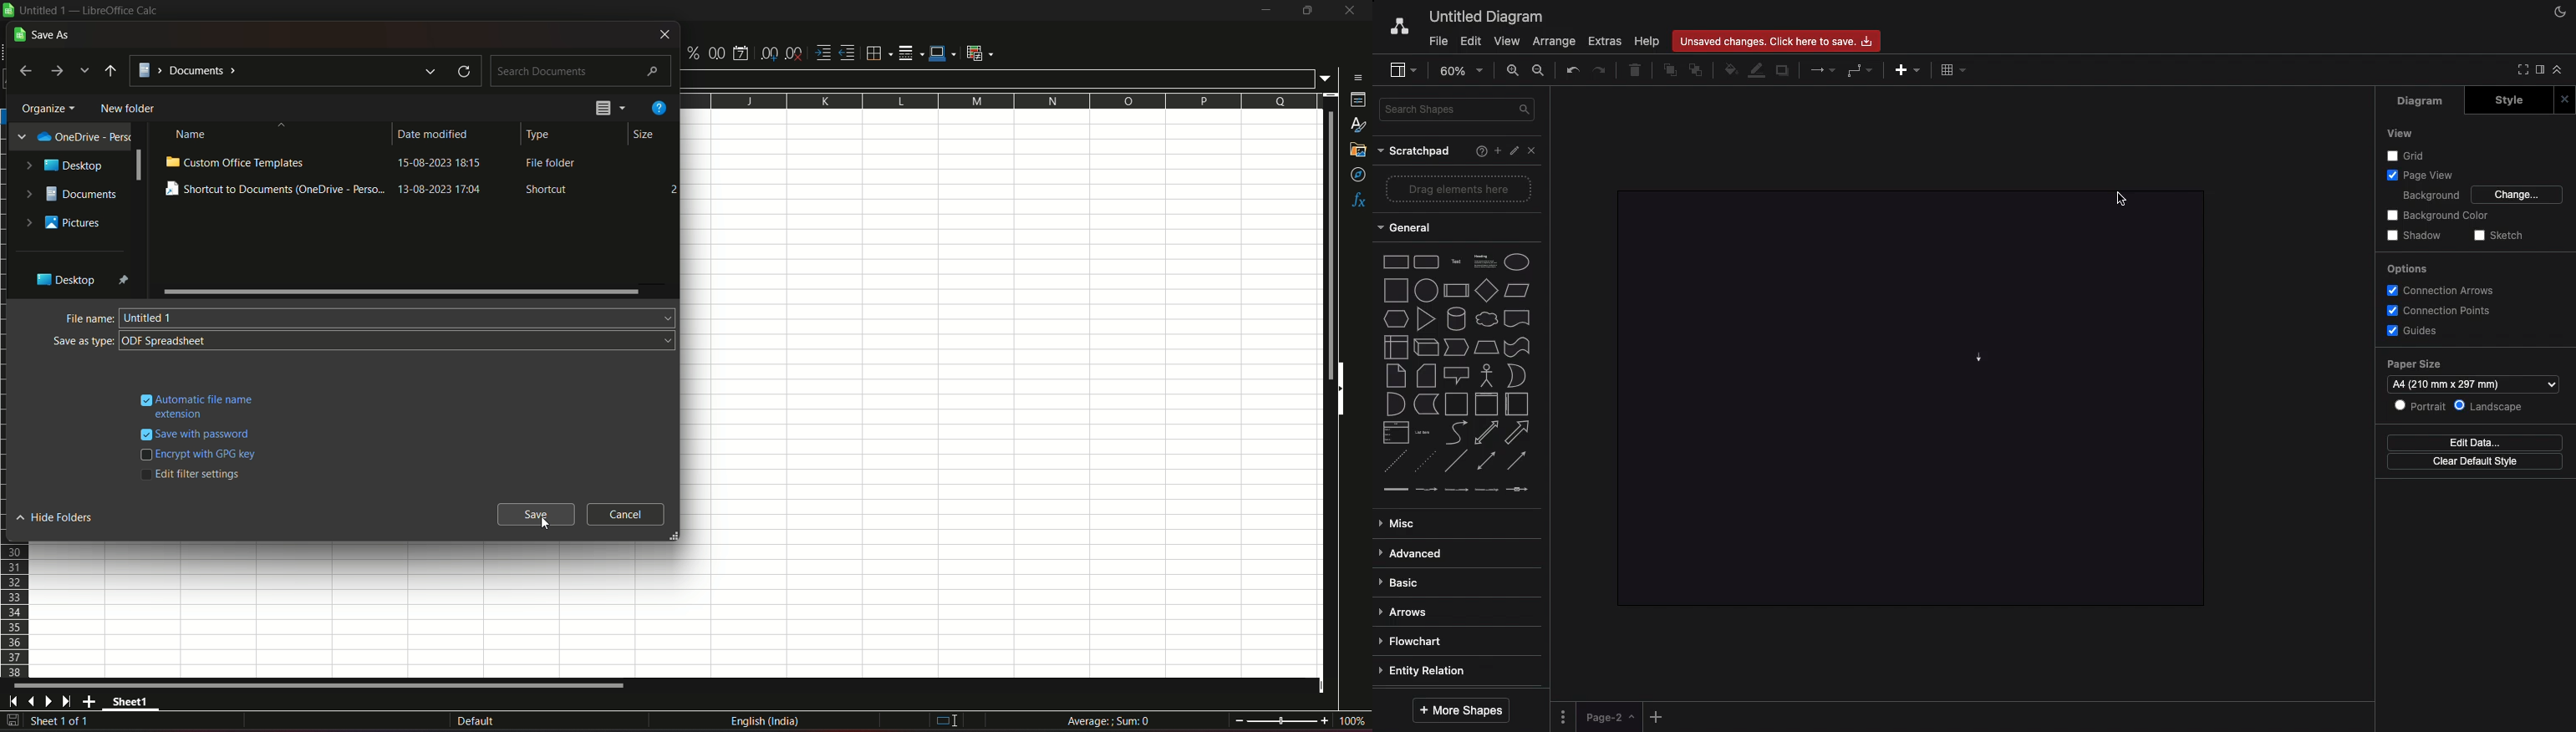 The image size is (2576, 756). What do you see at coordinates (1514, 70) in the screenshot?
I see `Zoom in` at bounding box center [1514, 70].